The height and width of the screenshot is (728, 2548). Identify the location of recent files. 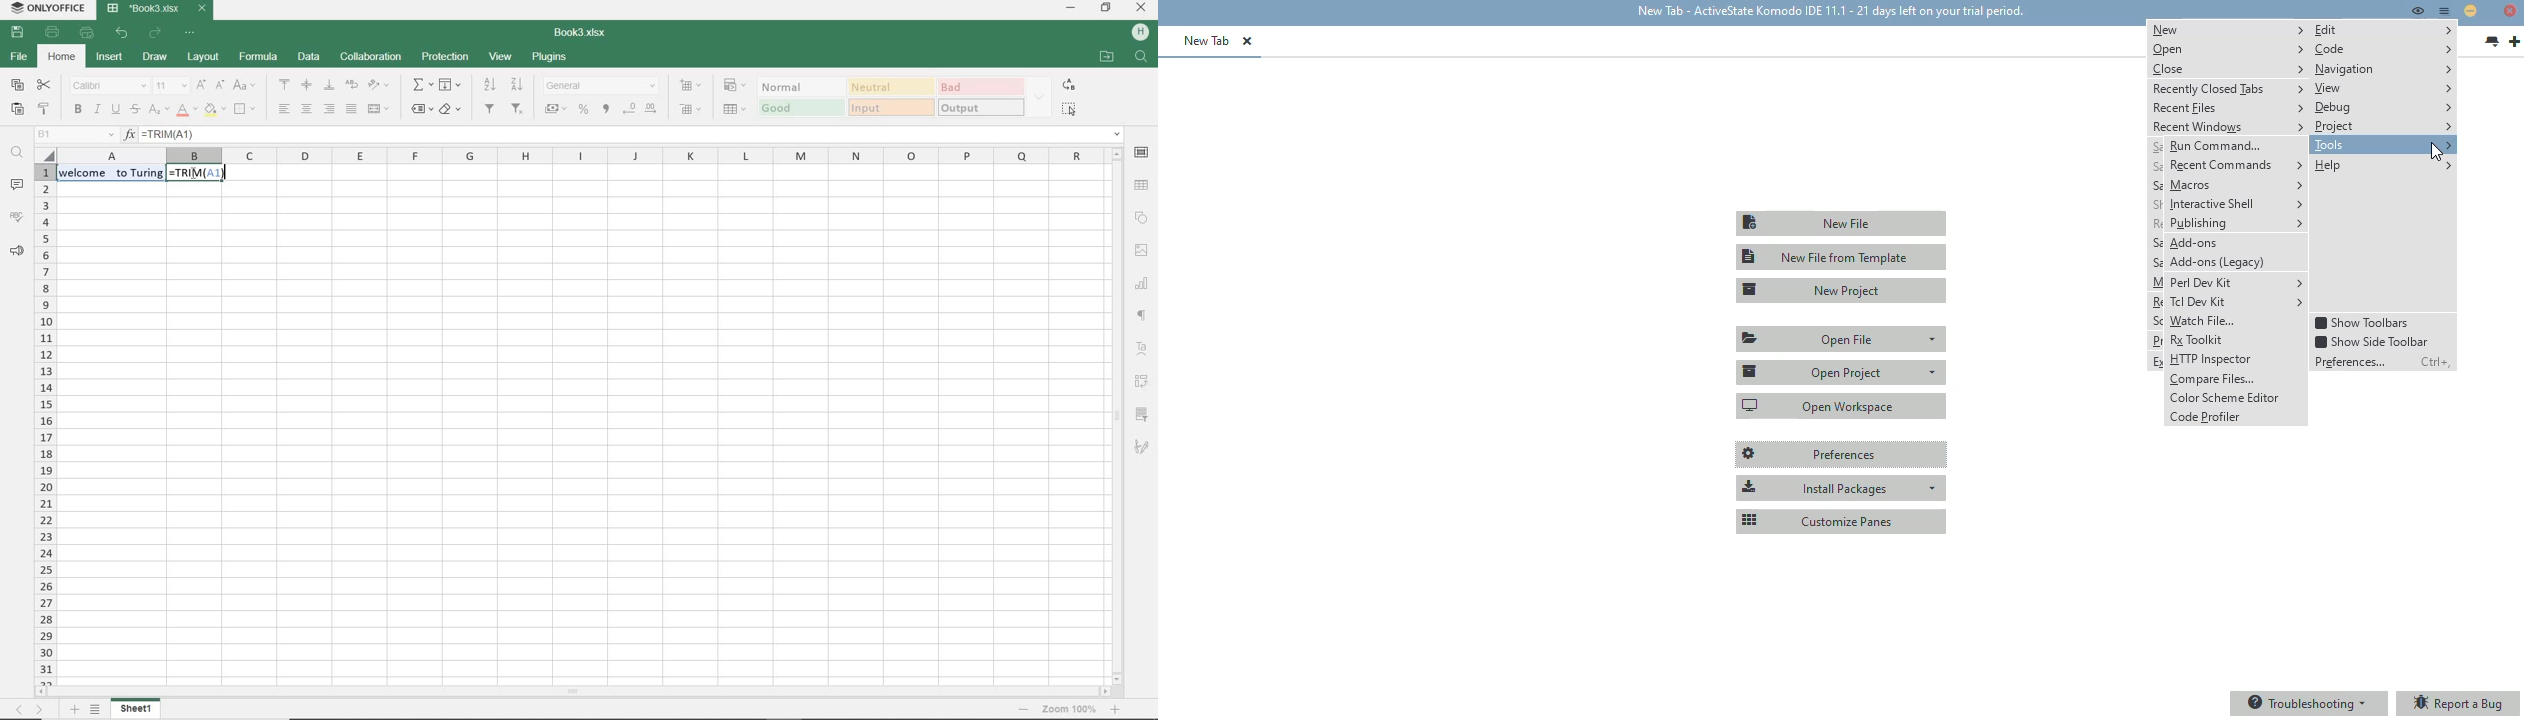
(2228, 109).